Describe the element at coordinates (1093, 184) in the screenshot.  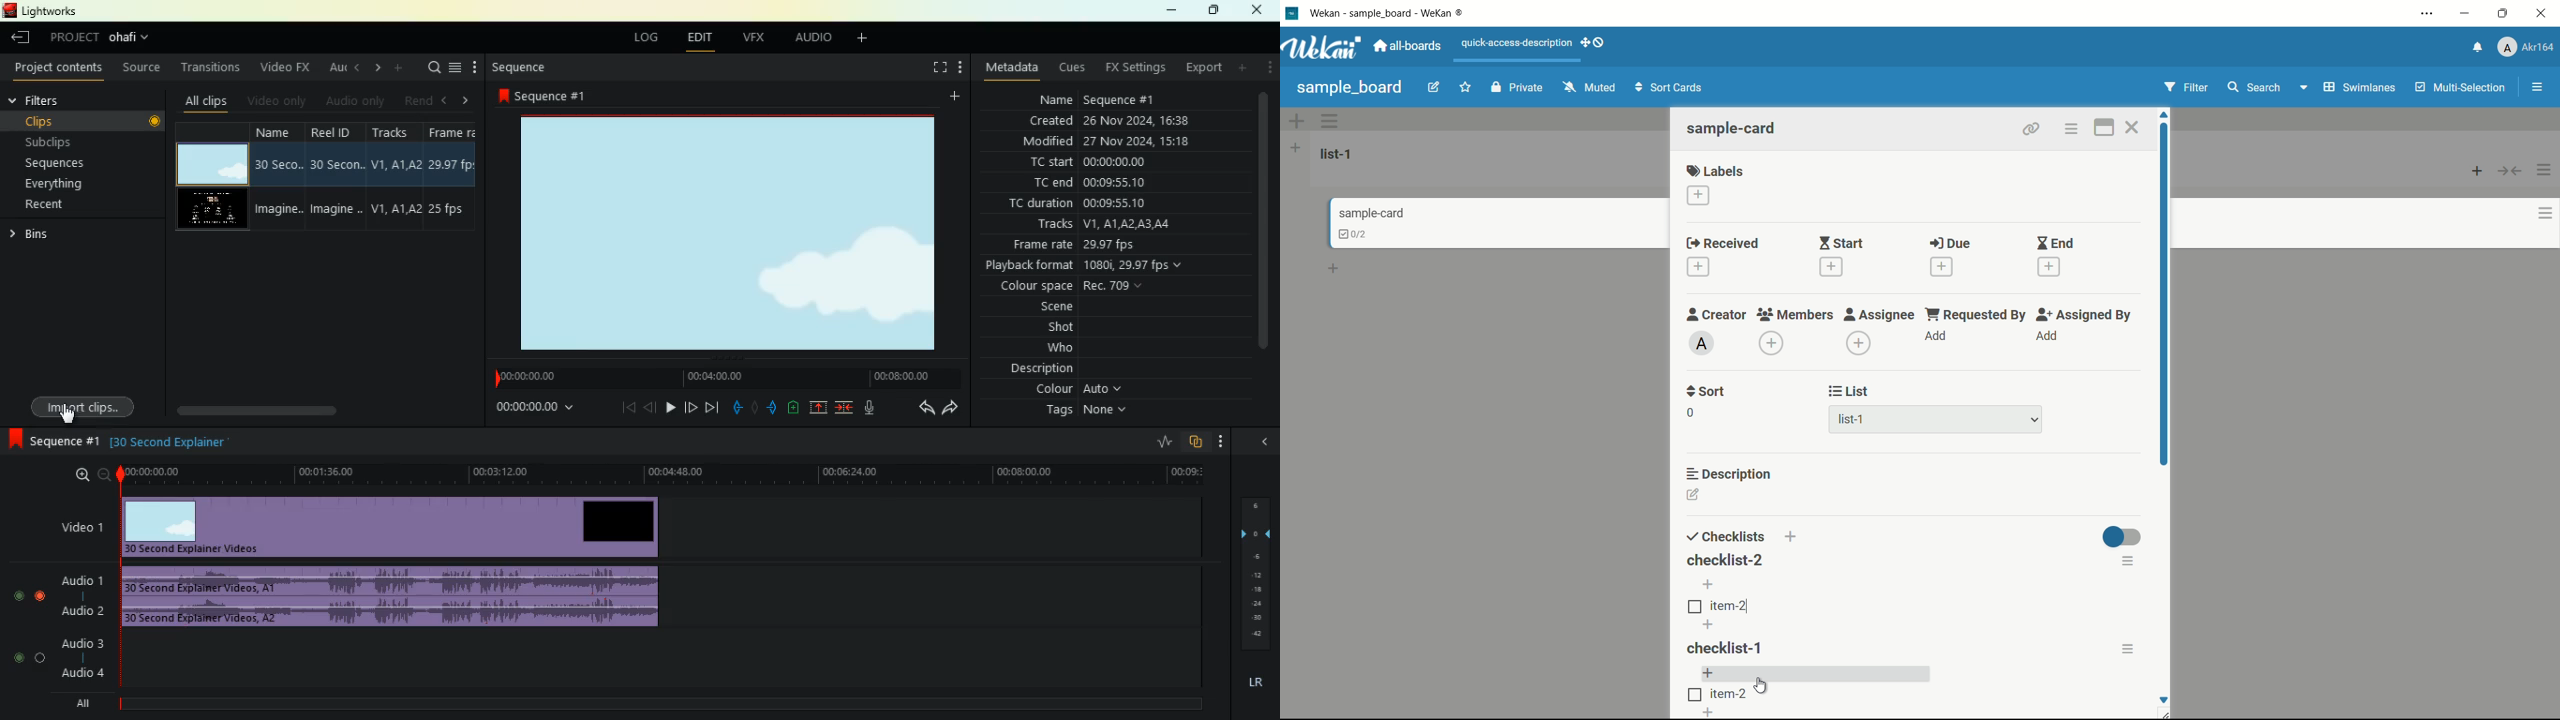
I see `tc end` at that location.